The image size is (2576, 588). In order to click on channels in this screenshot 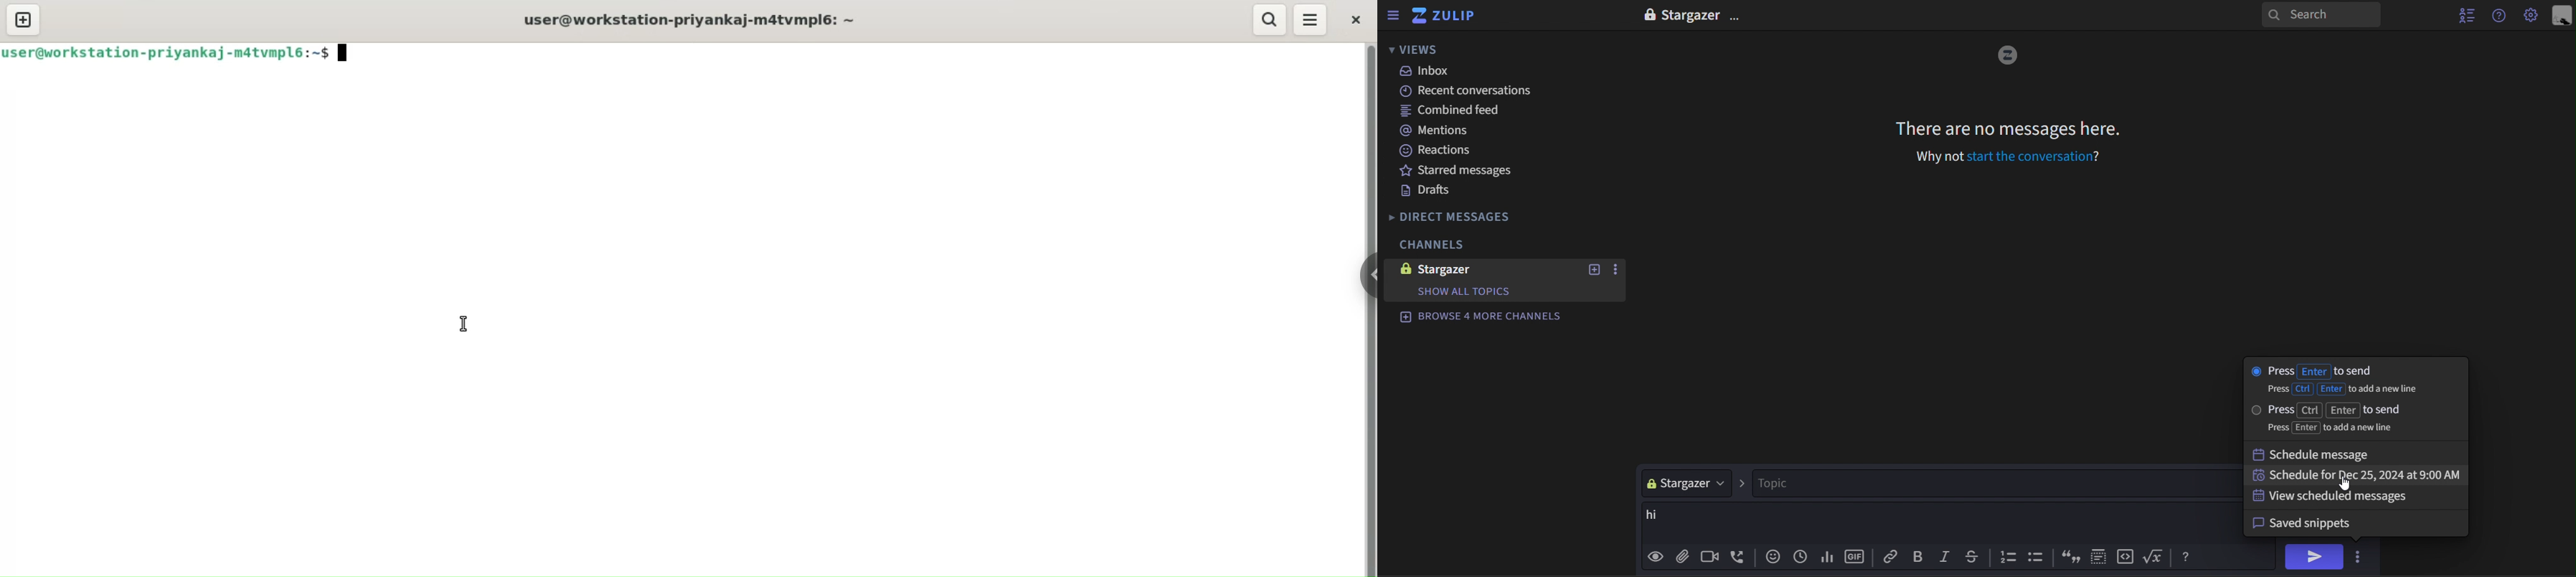, I will do `click(1435, 245)`.